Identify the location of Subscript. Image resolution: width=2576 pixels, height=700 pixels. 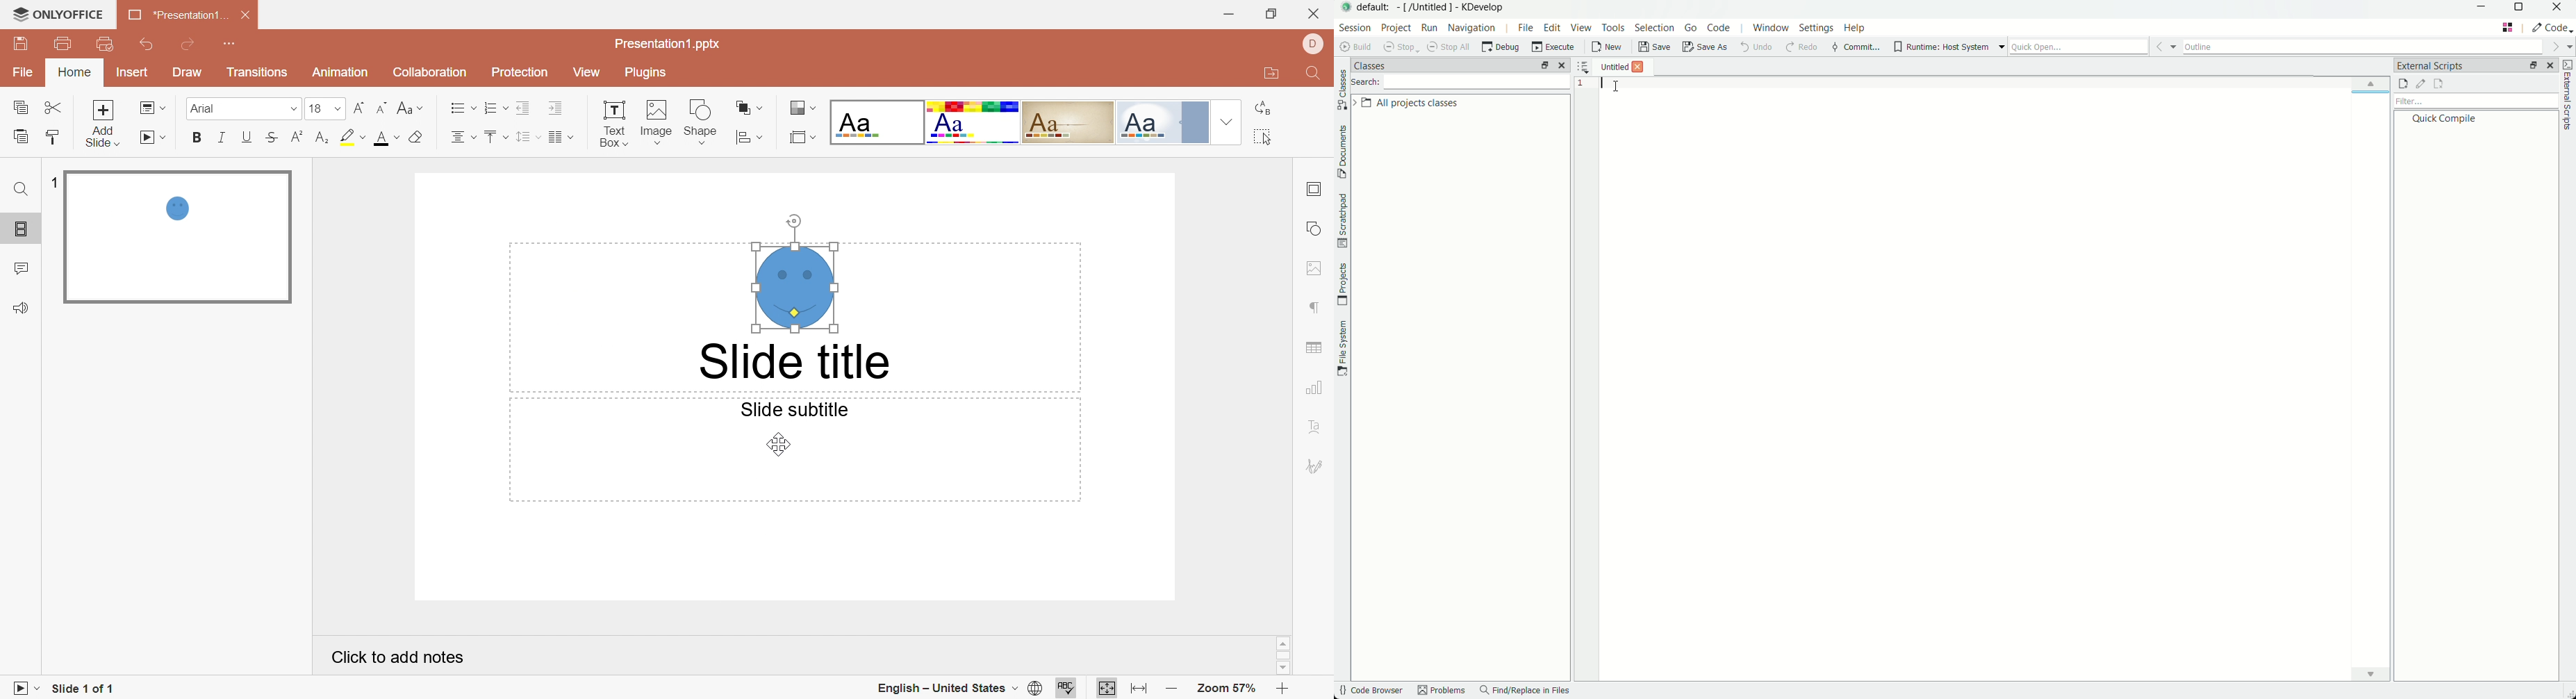
(322, 138).